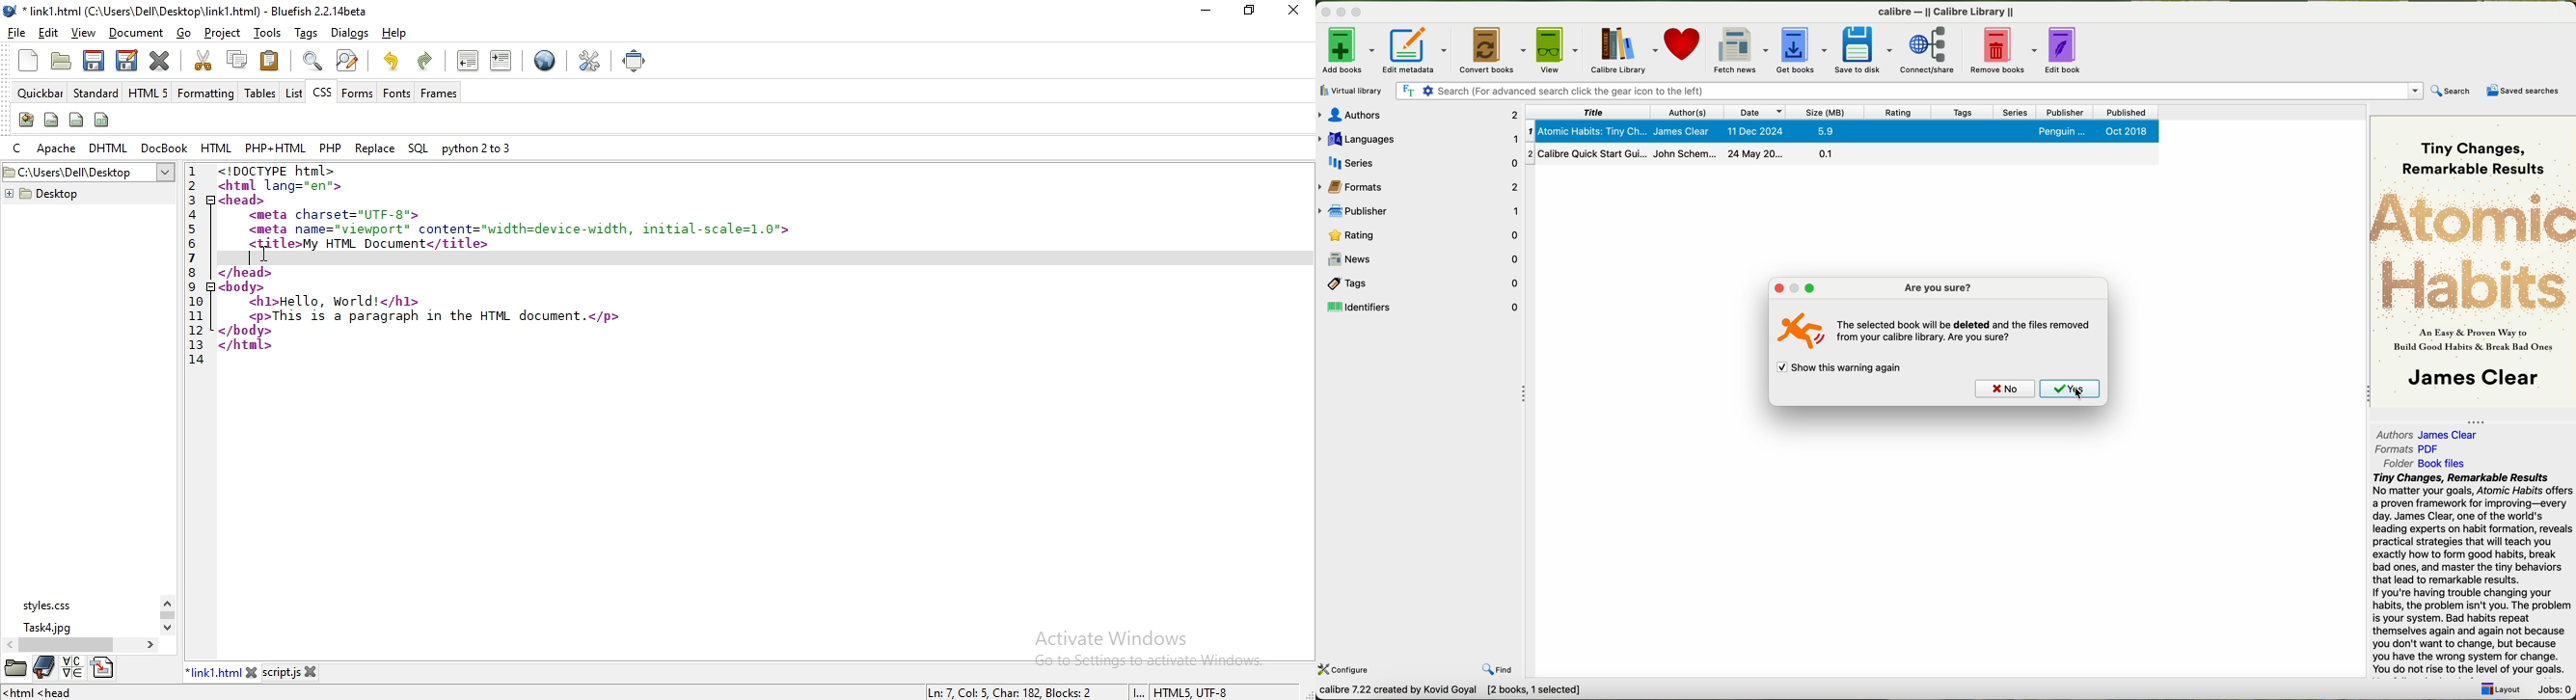  Describe the element at coordinates (477, 148) in the screenshot. I see `python 2 to 3` at that location.